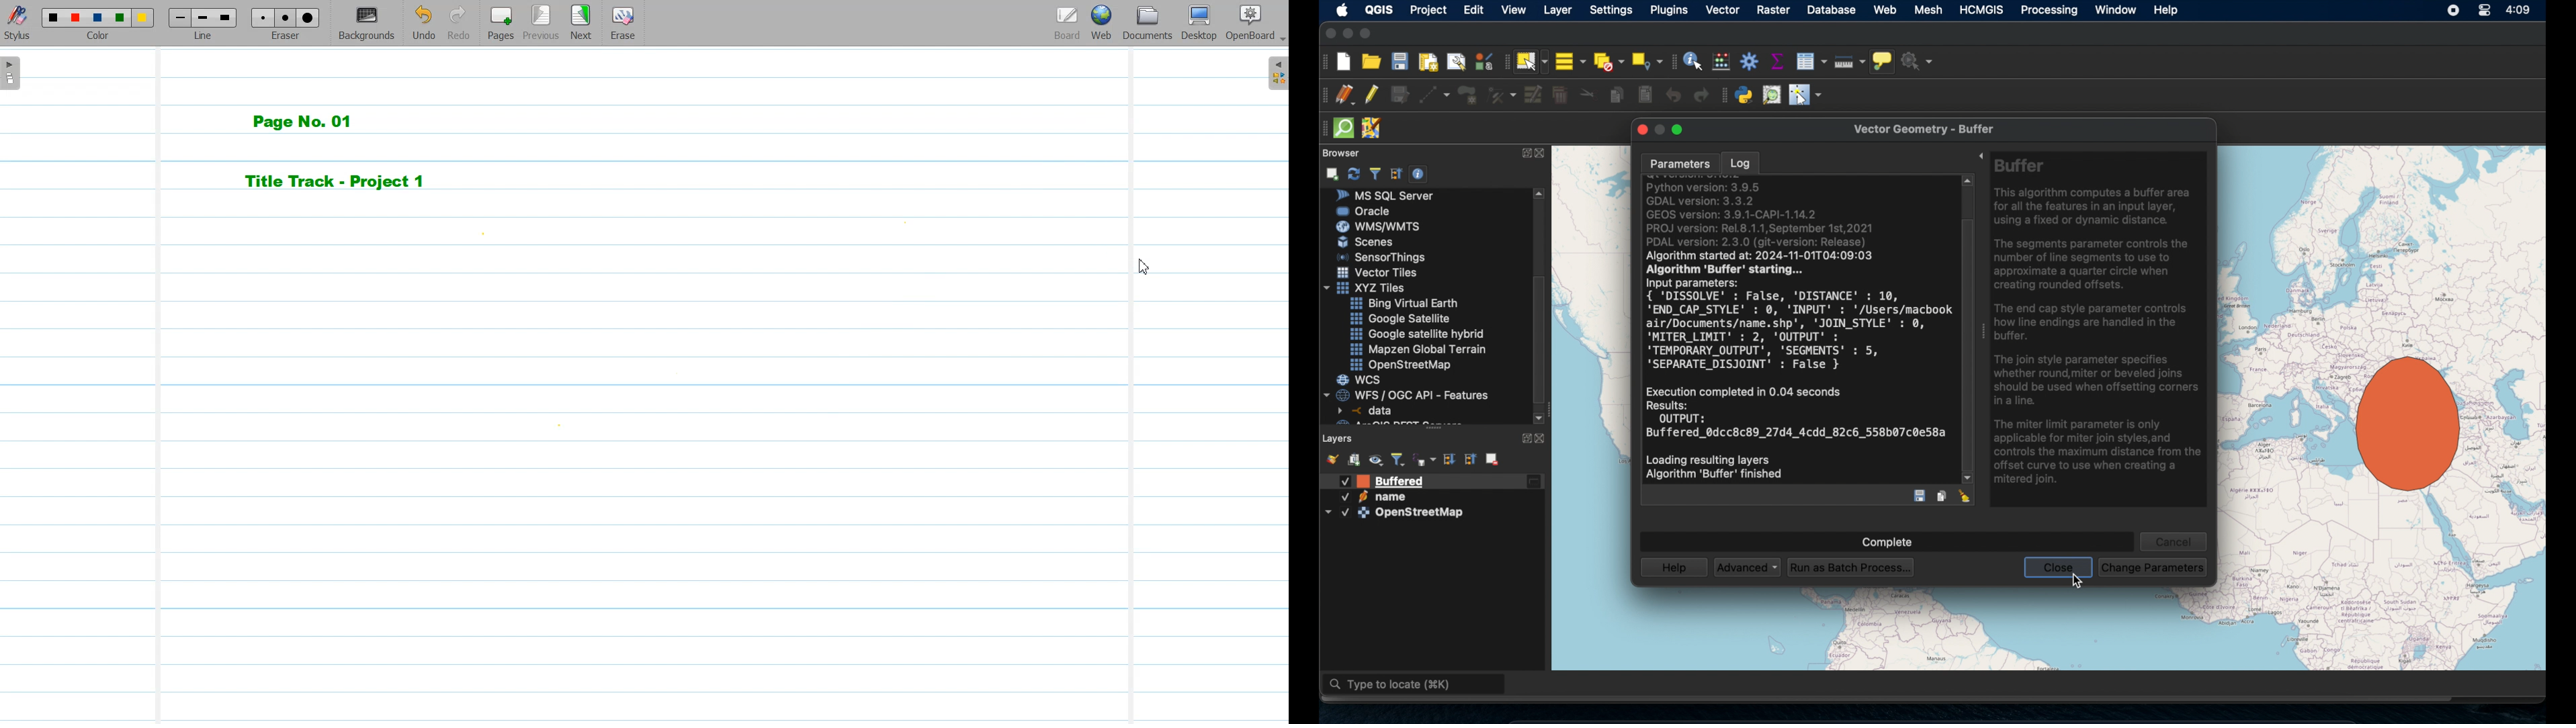 The image size is (2576, 728). I want to click on select by location, so click(1647, 59).